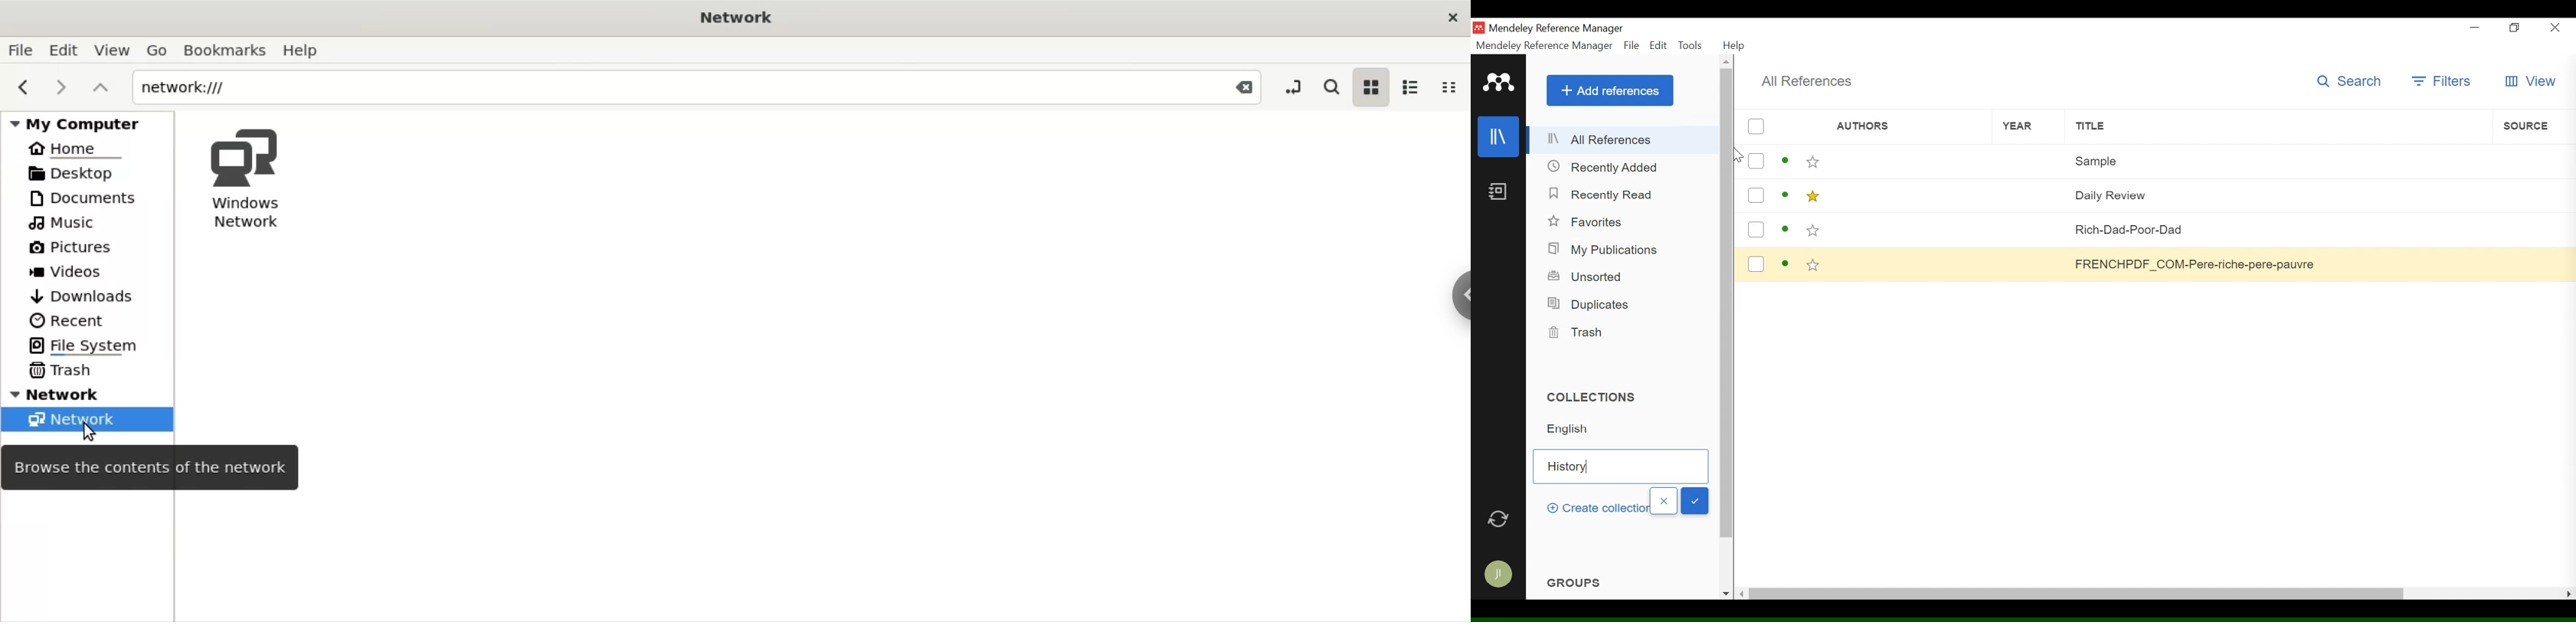 This screenshot has height=644, width=2576. I want to click on Duplicates, so click(1588, 306).